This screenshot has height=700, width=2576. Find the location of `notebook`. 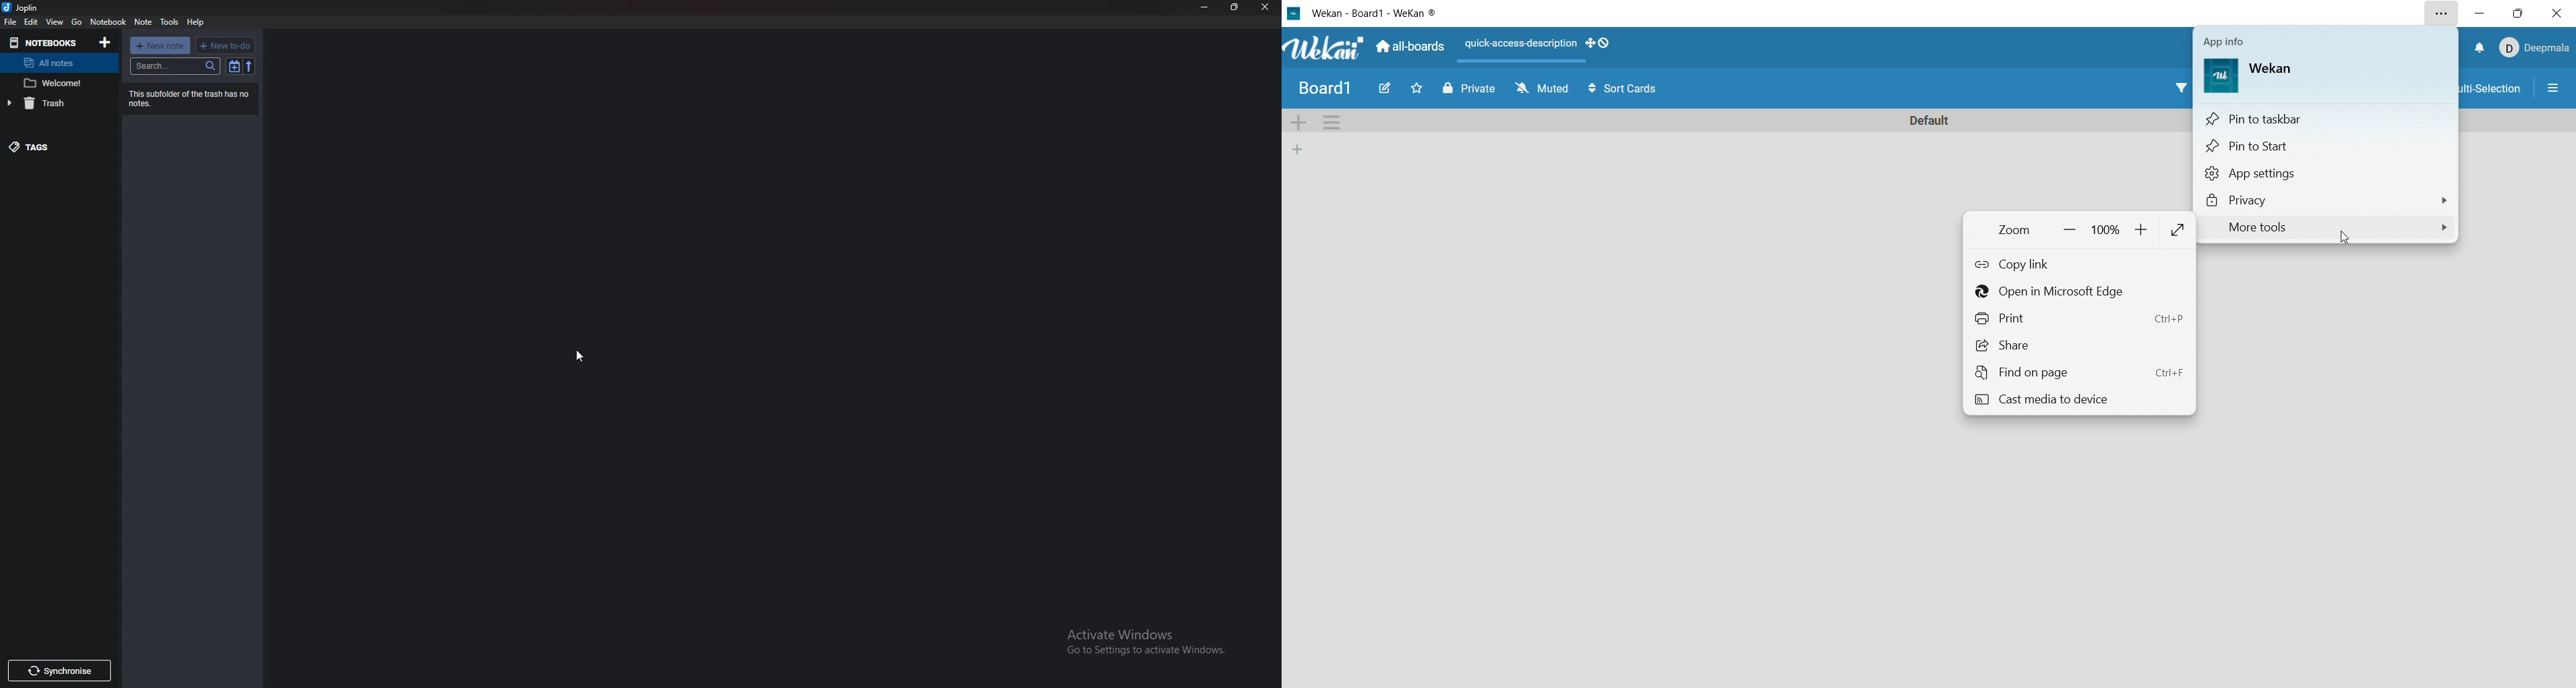

notebook is located at coordinates (107, 22).